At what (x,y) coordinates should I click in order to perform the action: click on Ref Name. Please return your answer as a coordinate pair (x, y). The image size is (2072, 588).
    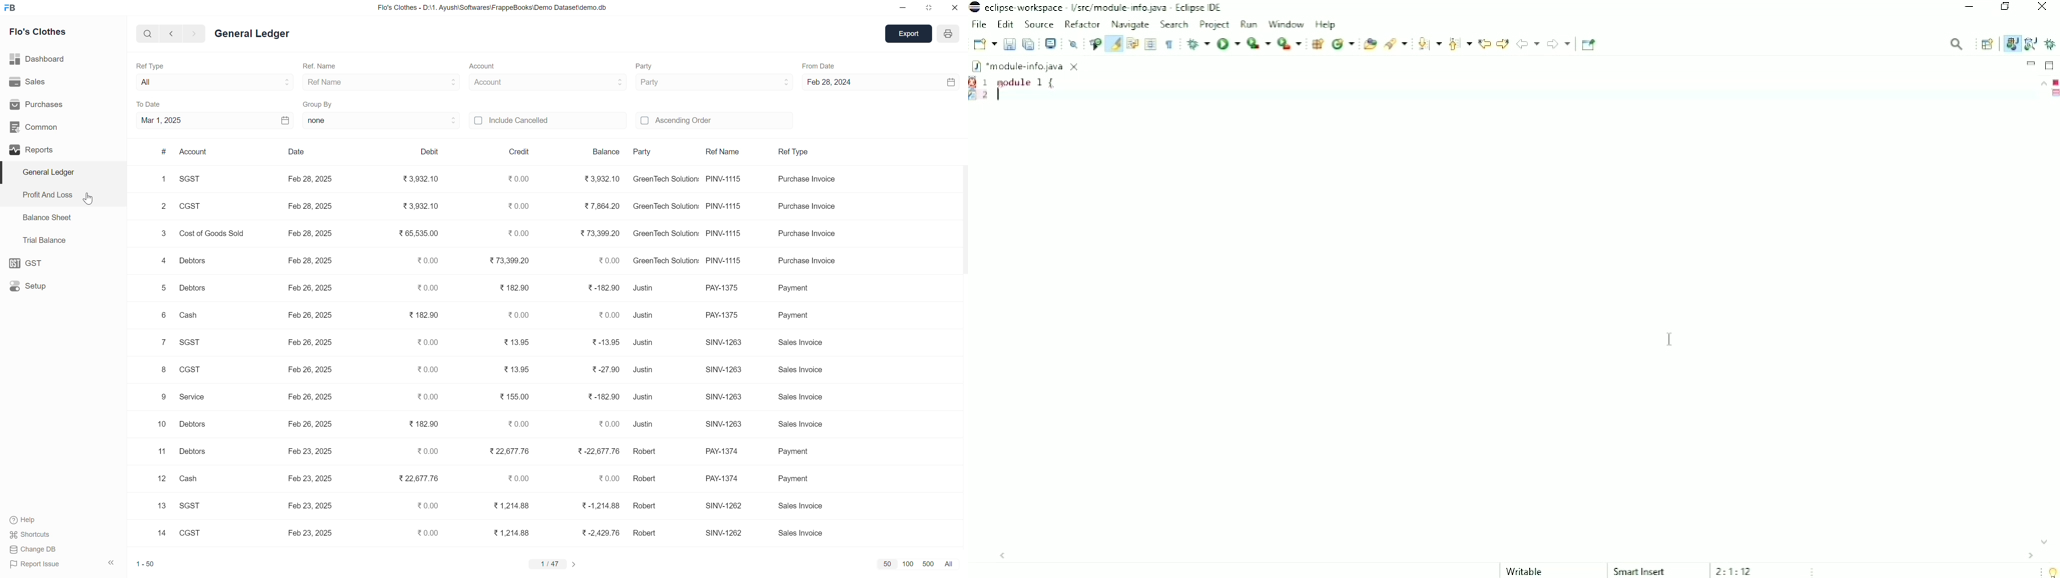
    Looking at the image, I should click on (729, 154).